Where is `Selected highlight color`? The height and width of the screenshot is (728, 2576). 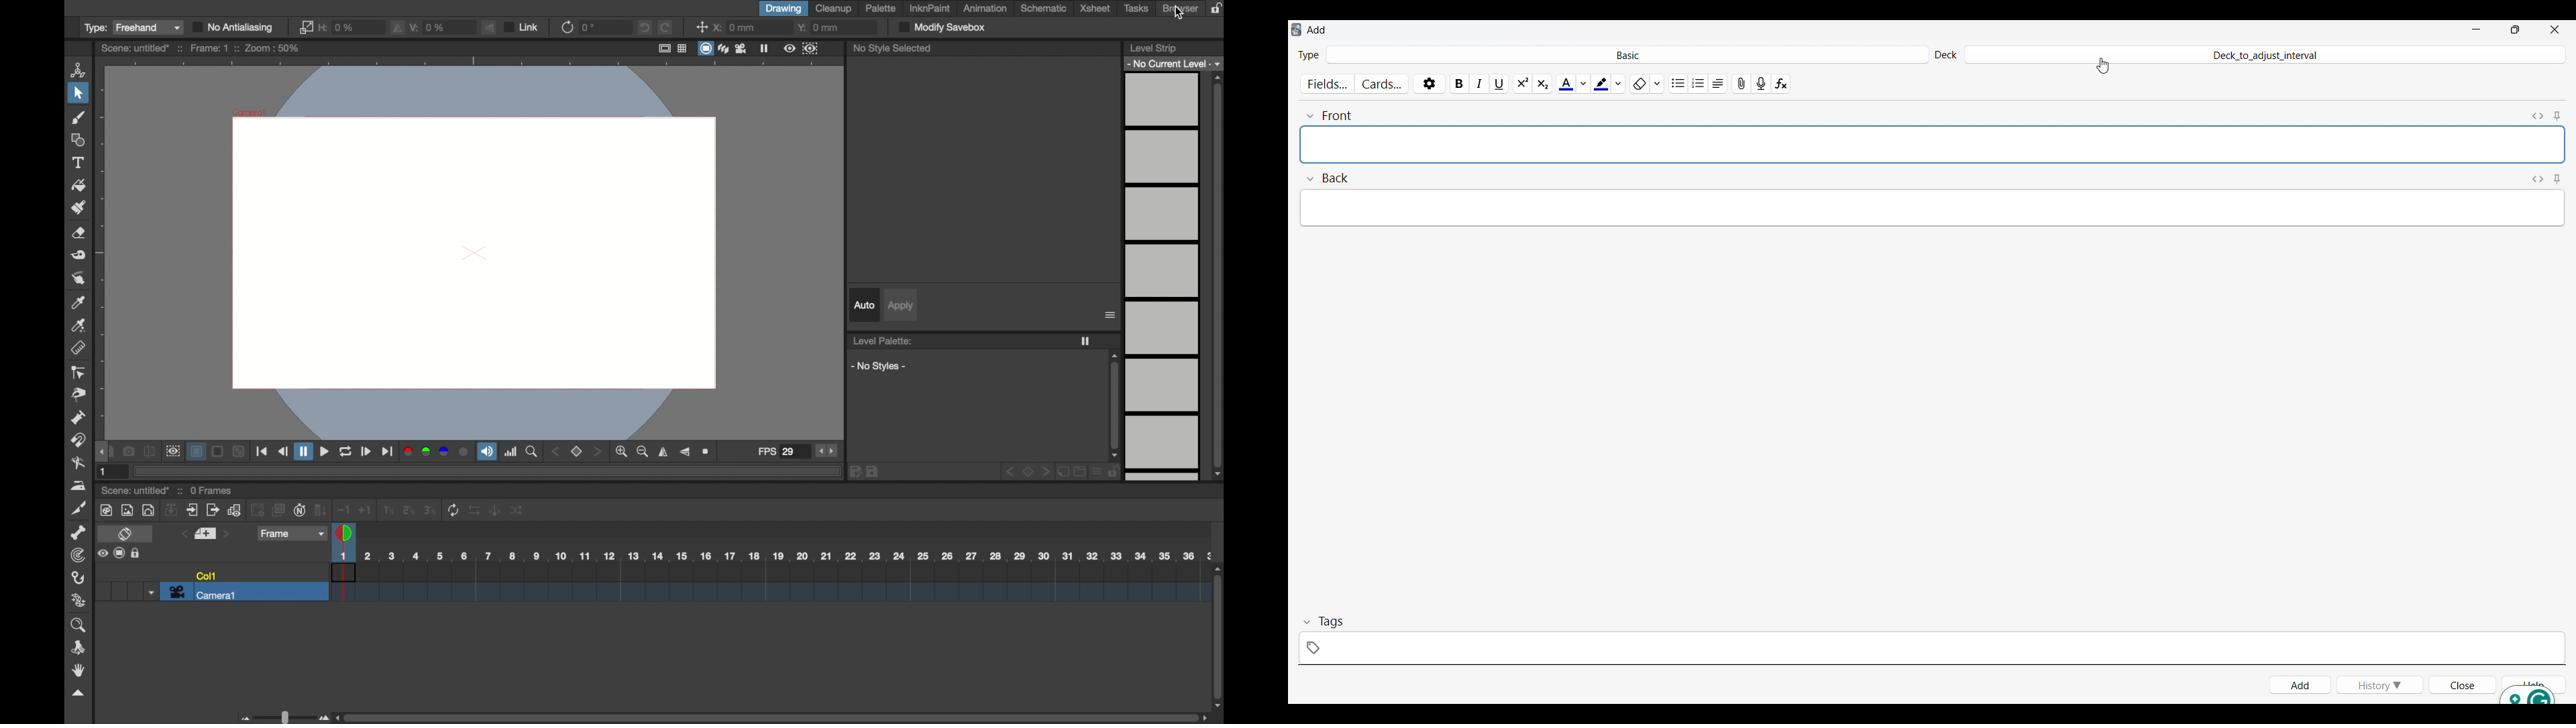
Selected highlight color is located at coordinates (1601, 83).